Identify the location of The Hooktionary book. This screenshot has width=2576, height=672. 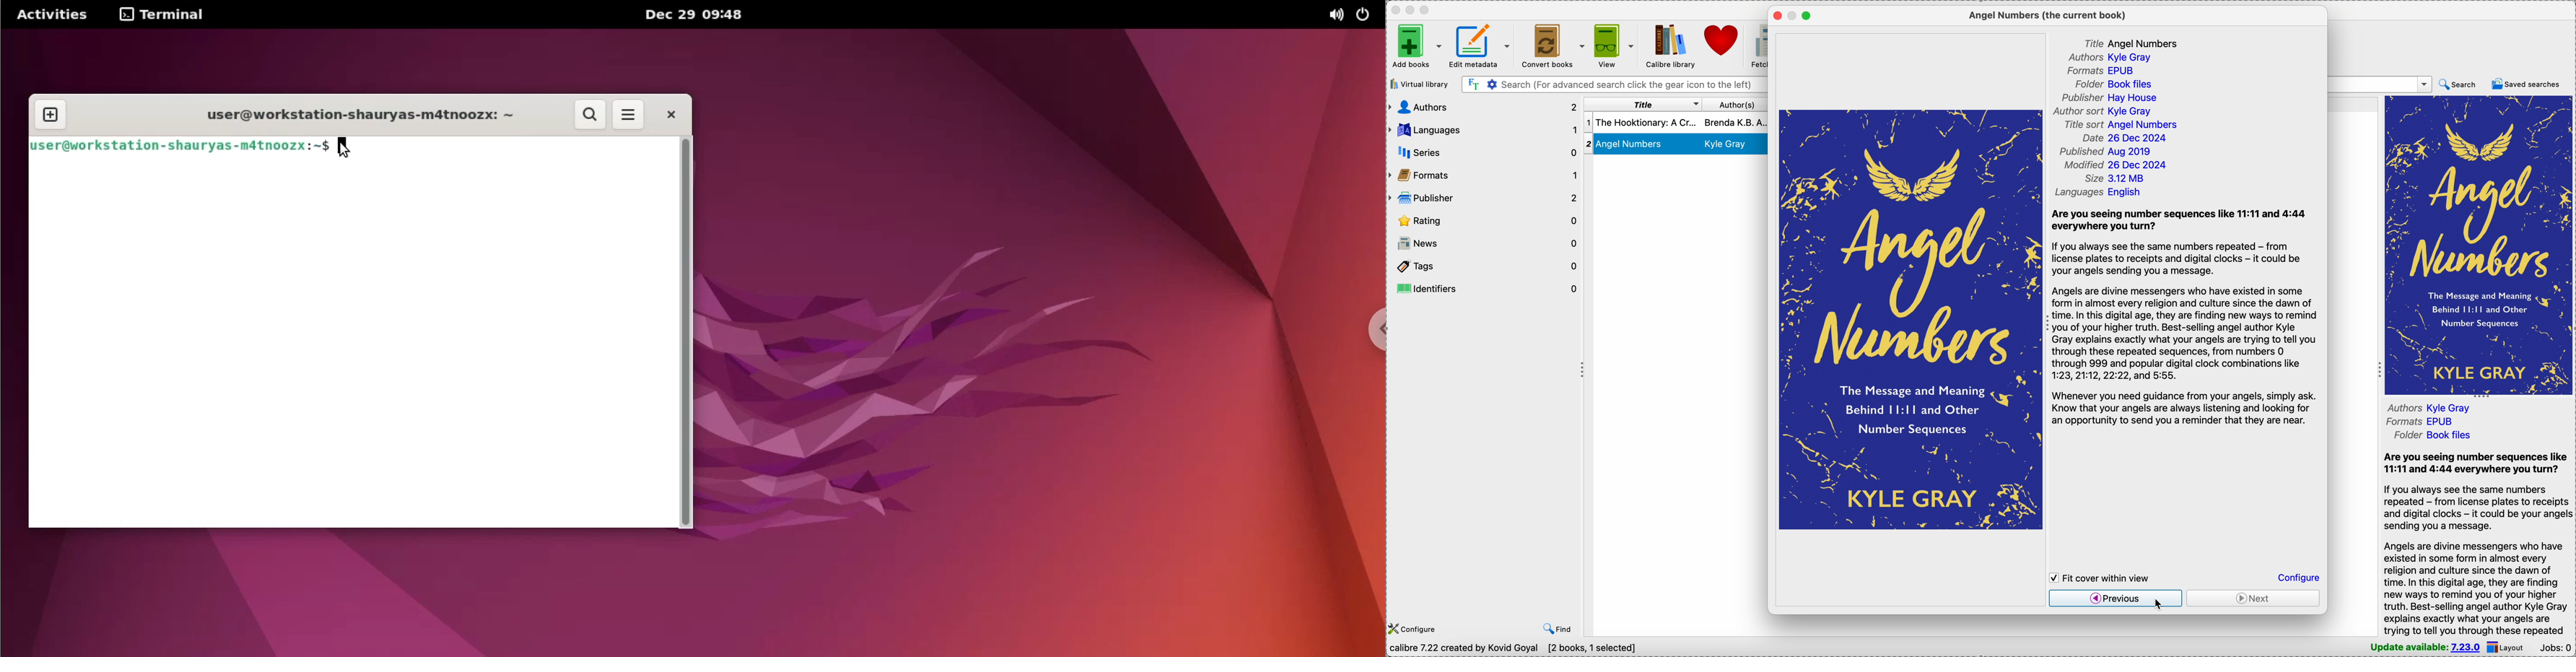
(1677, 123).